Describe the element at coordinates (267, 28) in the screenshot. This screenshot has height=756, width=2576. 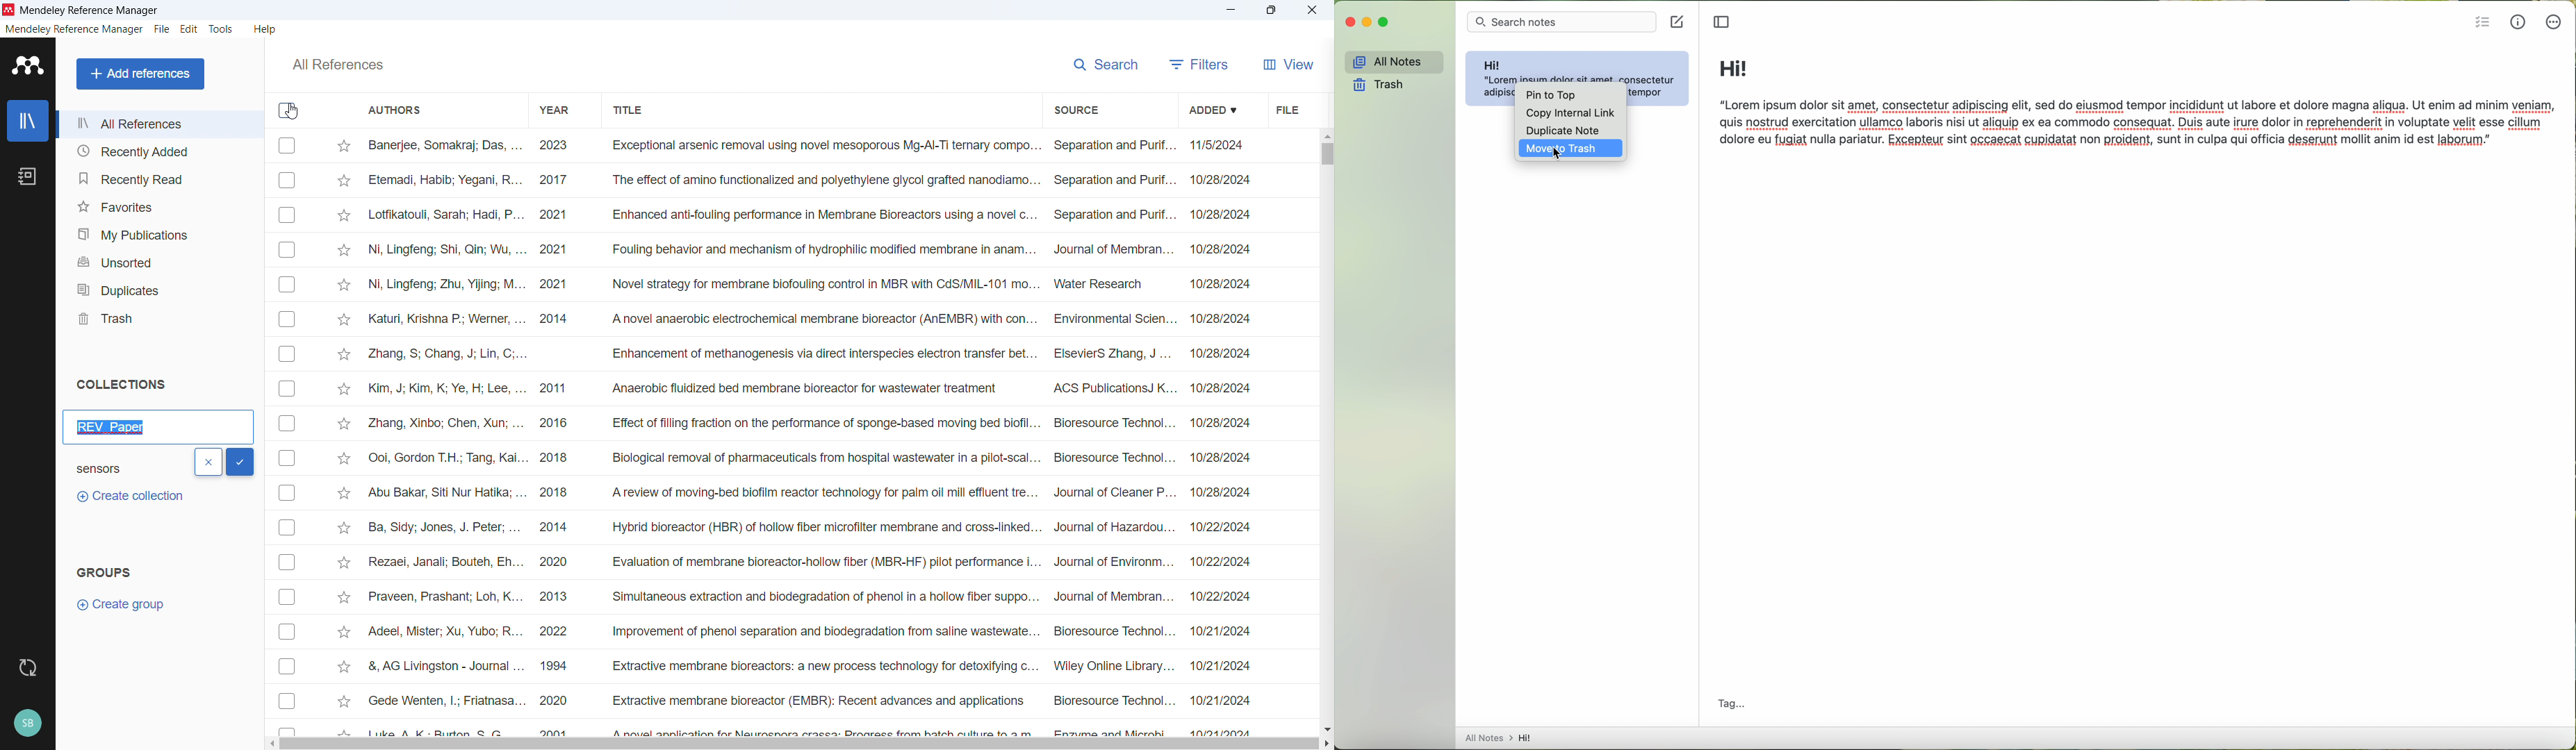
I see `help` at that location.